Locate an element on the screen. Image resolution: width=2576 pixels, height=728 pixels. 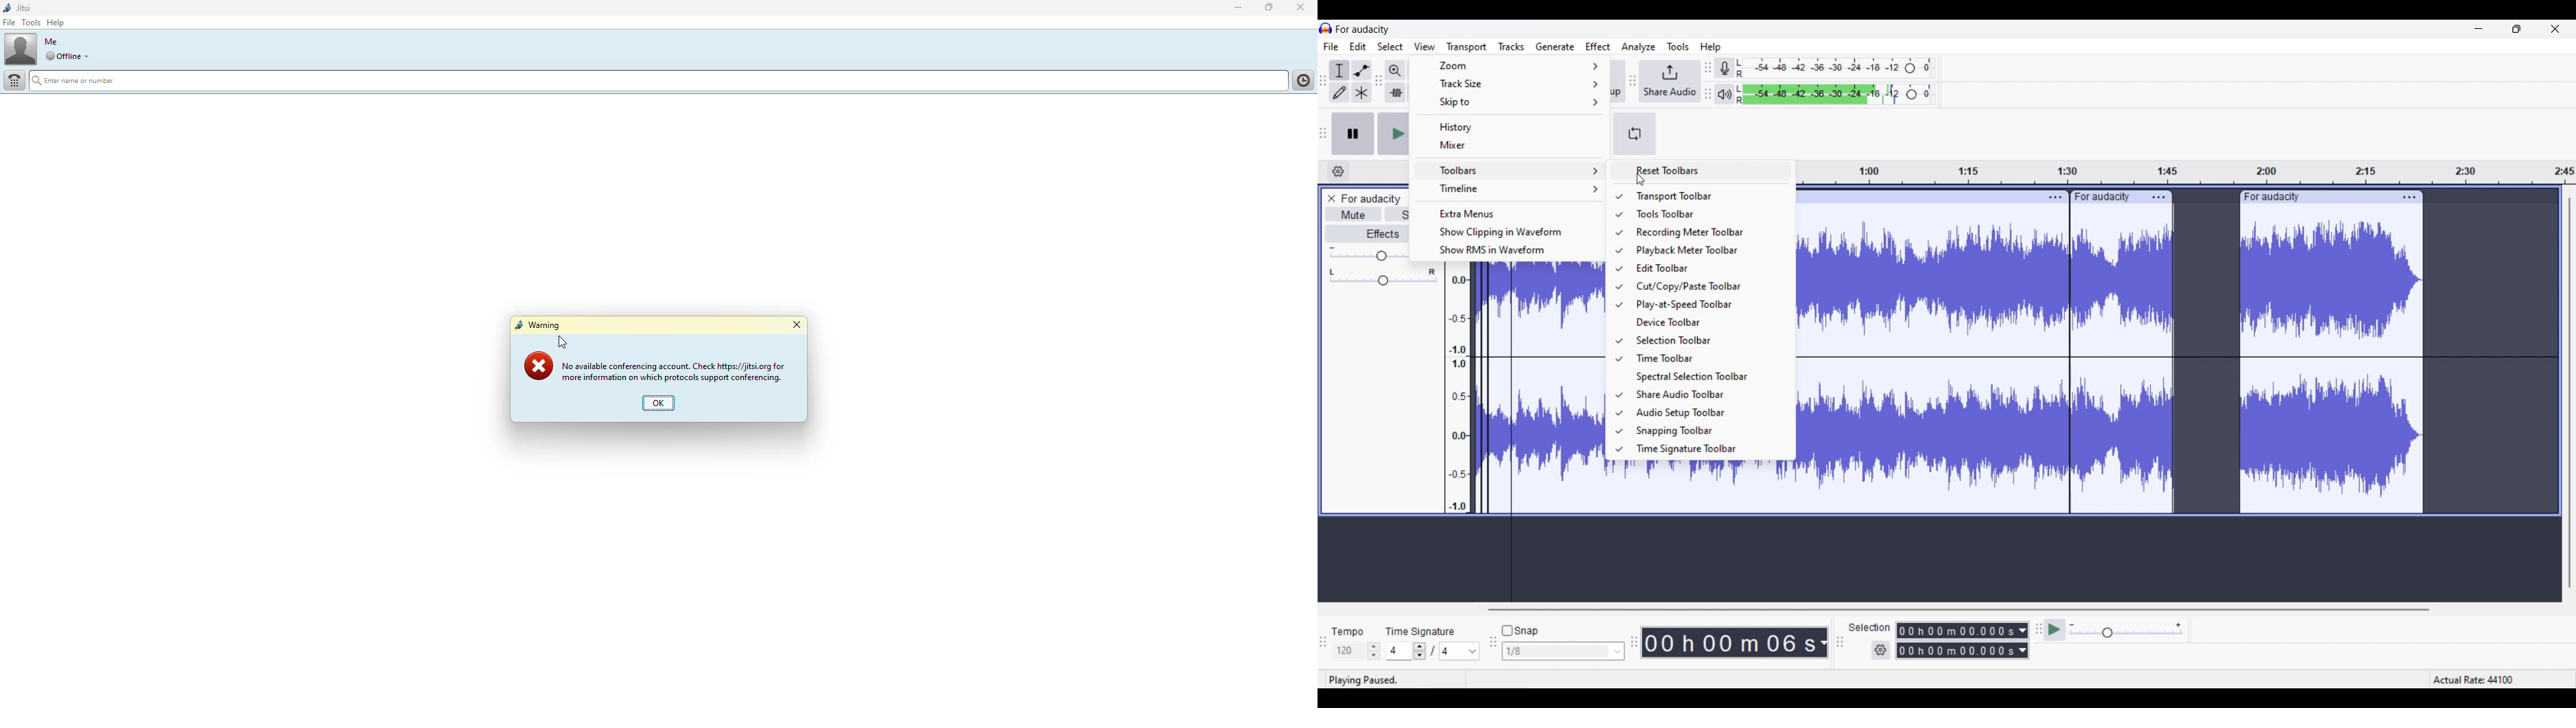
Extra menus is located at coordinates (1512, 212).